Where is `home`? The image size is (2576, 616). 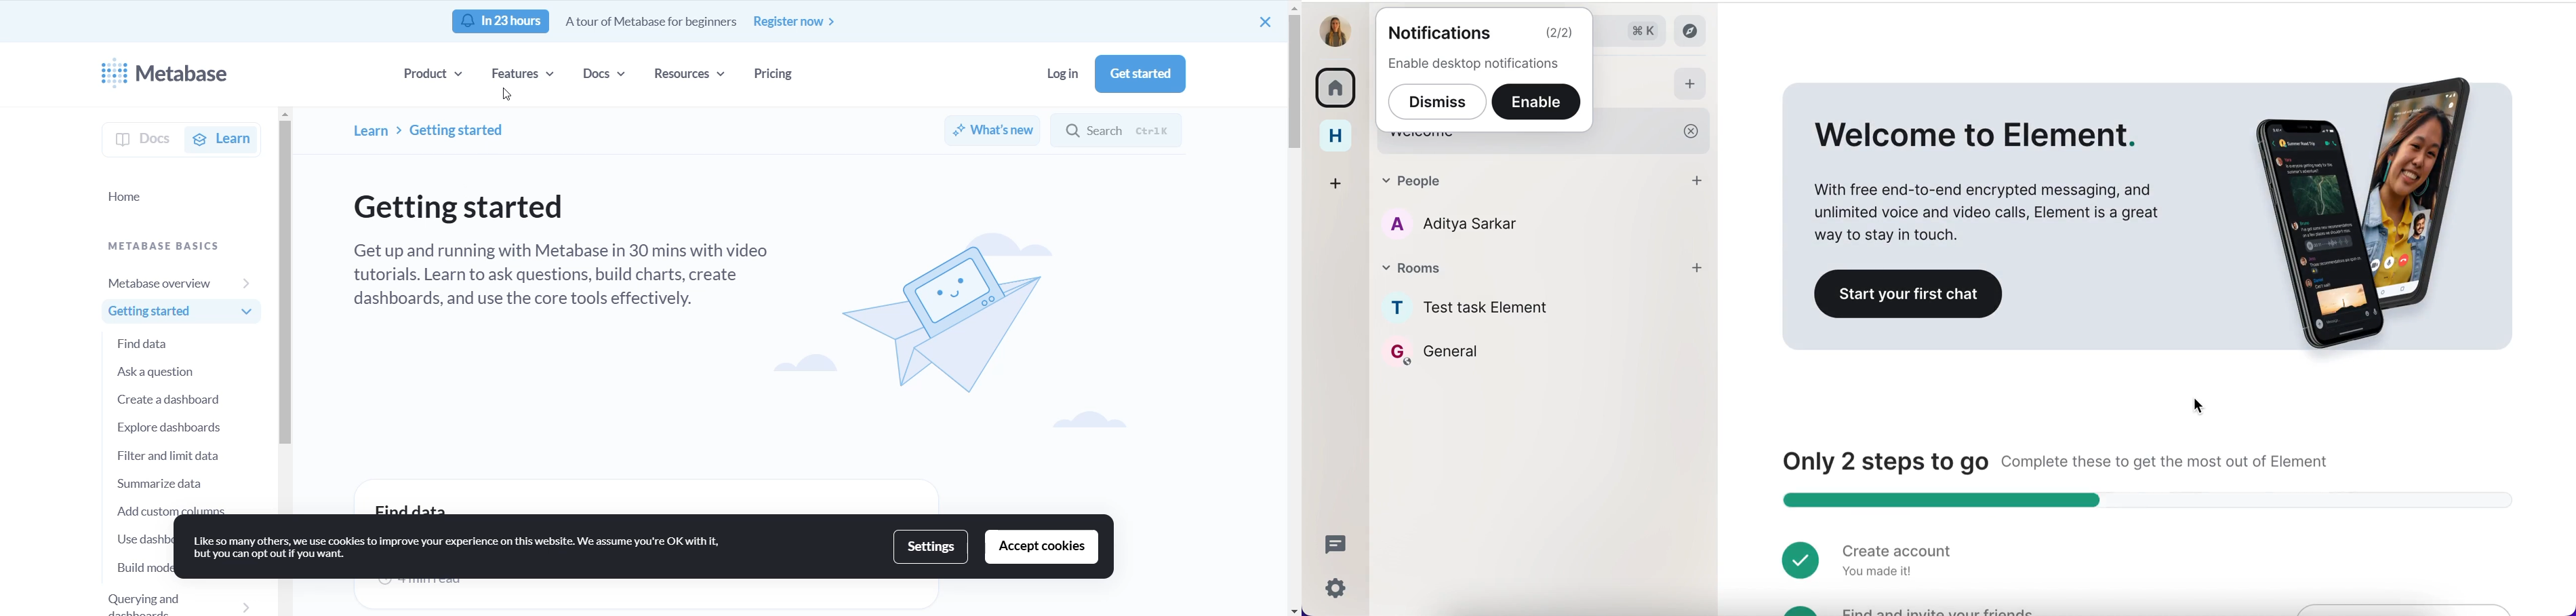 home is located at coordinates (129, 195).